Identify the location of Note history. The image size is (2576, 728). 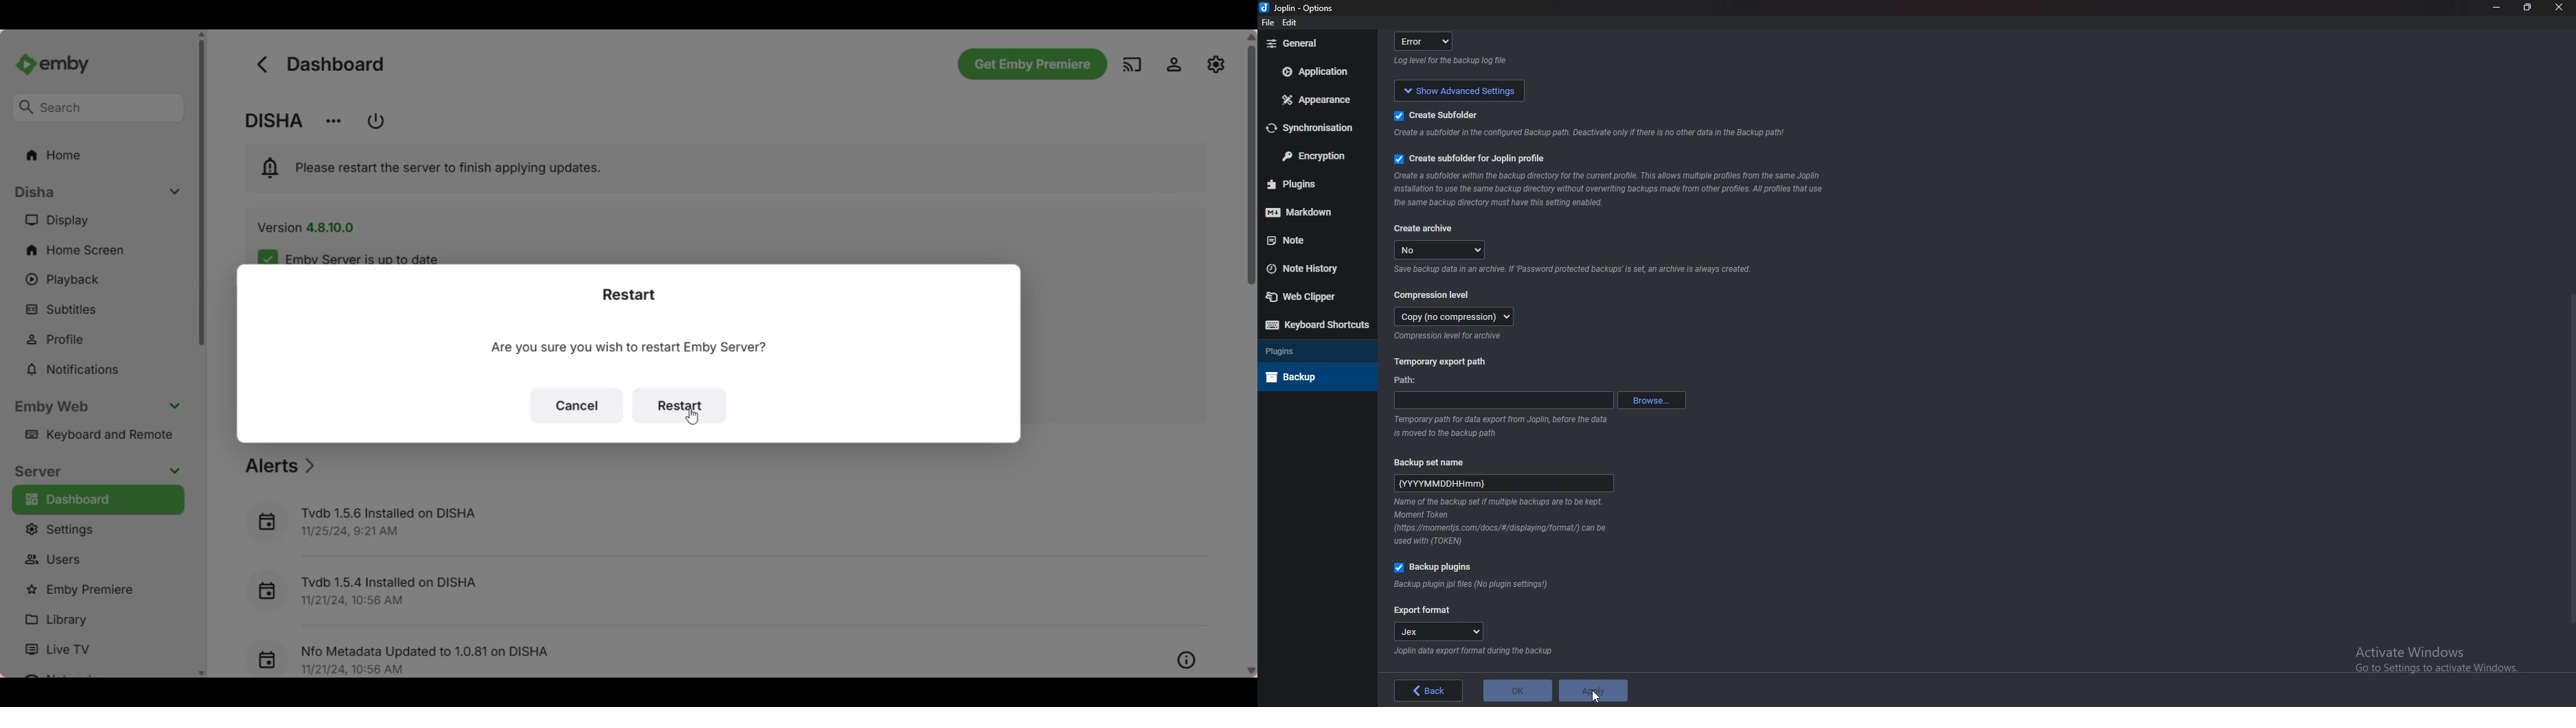
(1311, 268).